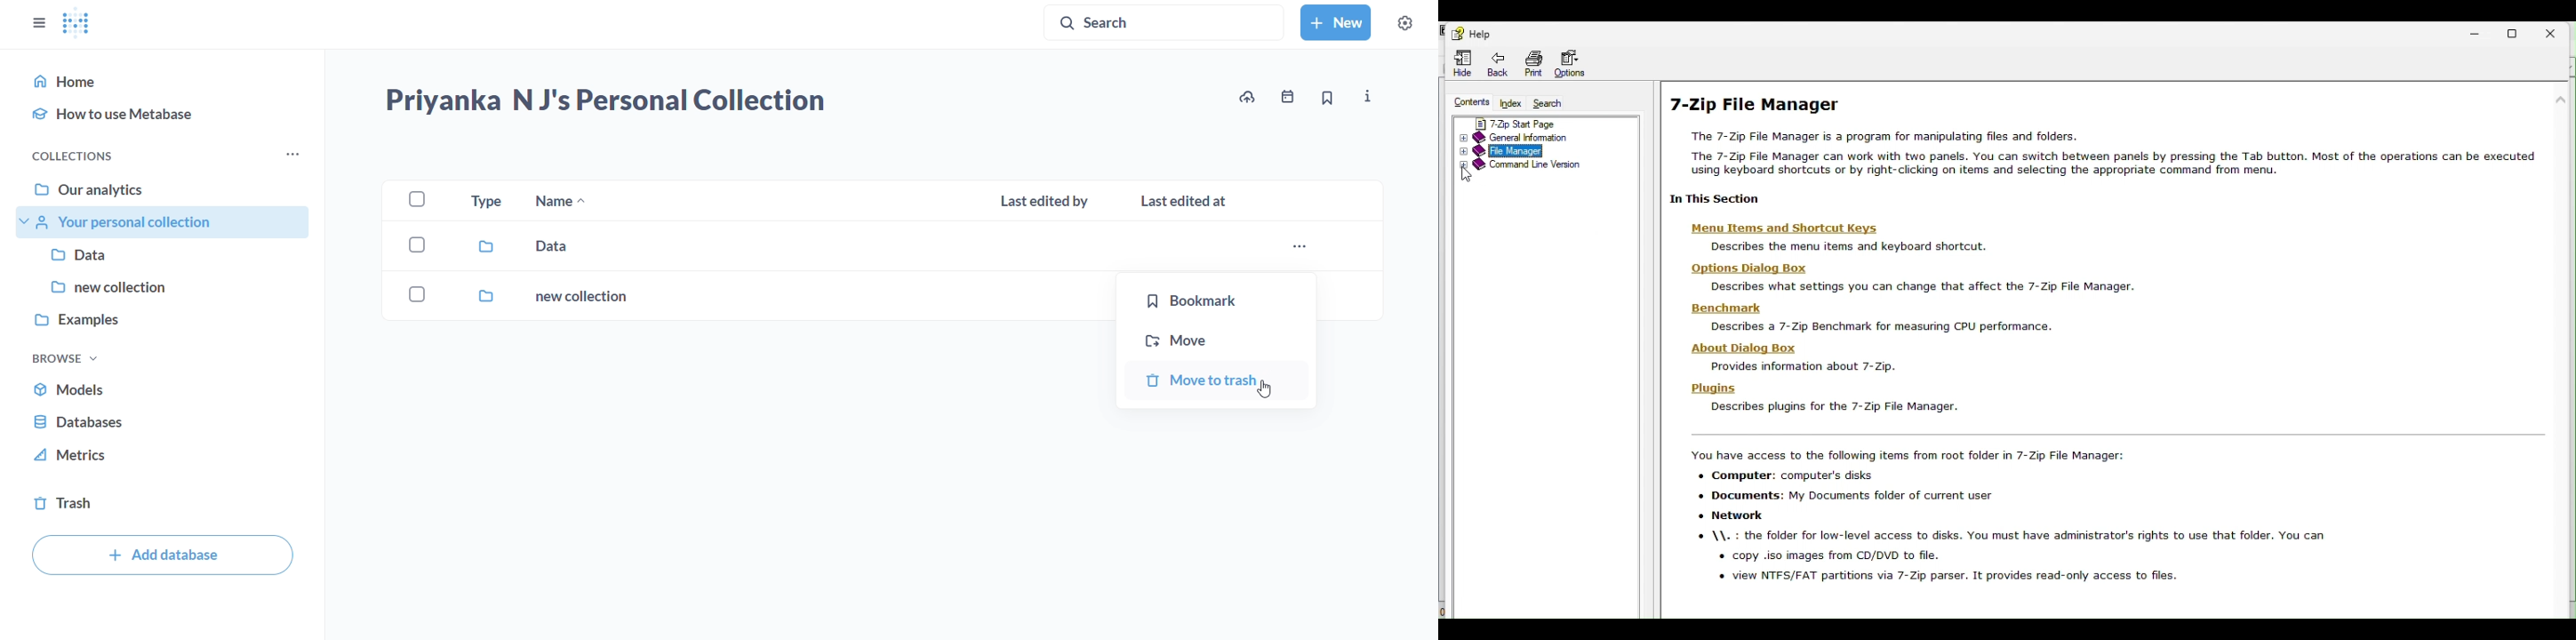 Image resolution: width=2576 pixels, height=644 pixels. Describe the element at coordinates (168, 193) in the screenshot. I see `our analytics` at that location.